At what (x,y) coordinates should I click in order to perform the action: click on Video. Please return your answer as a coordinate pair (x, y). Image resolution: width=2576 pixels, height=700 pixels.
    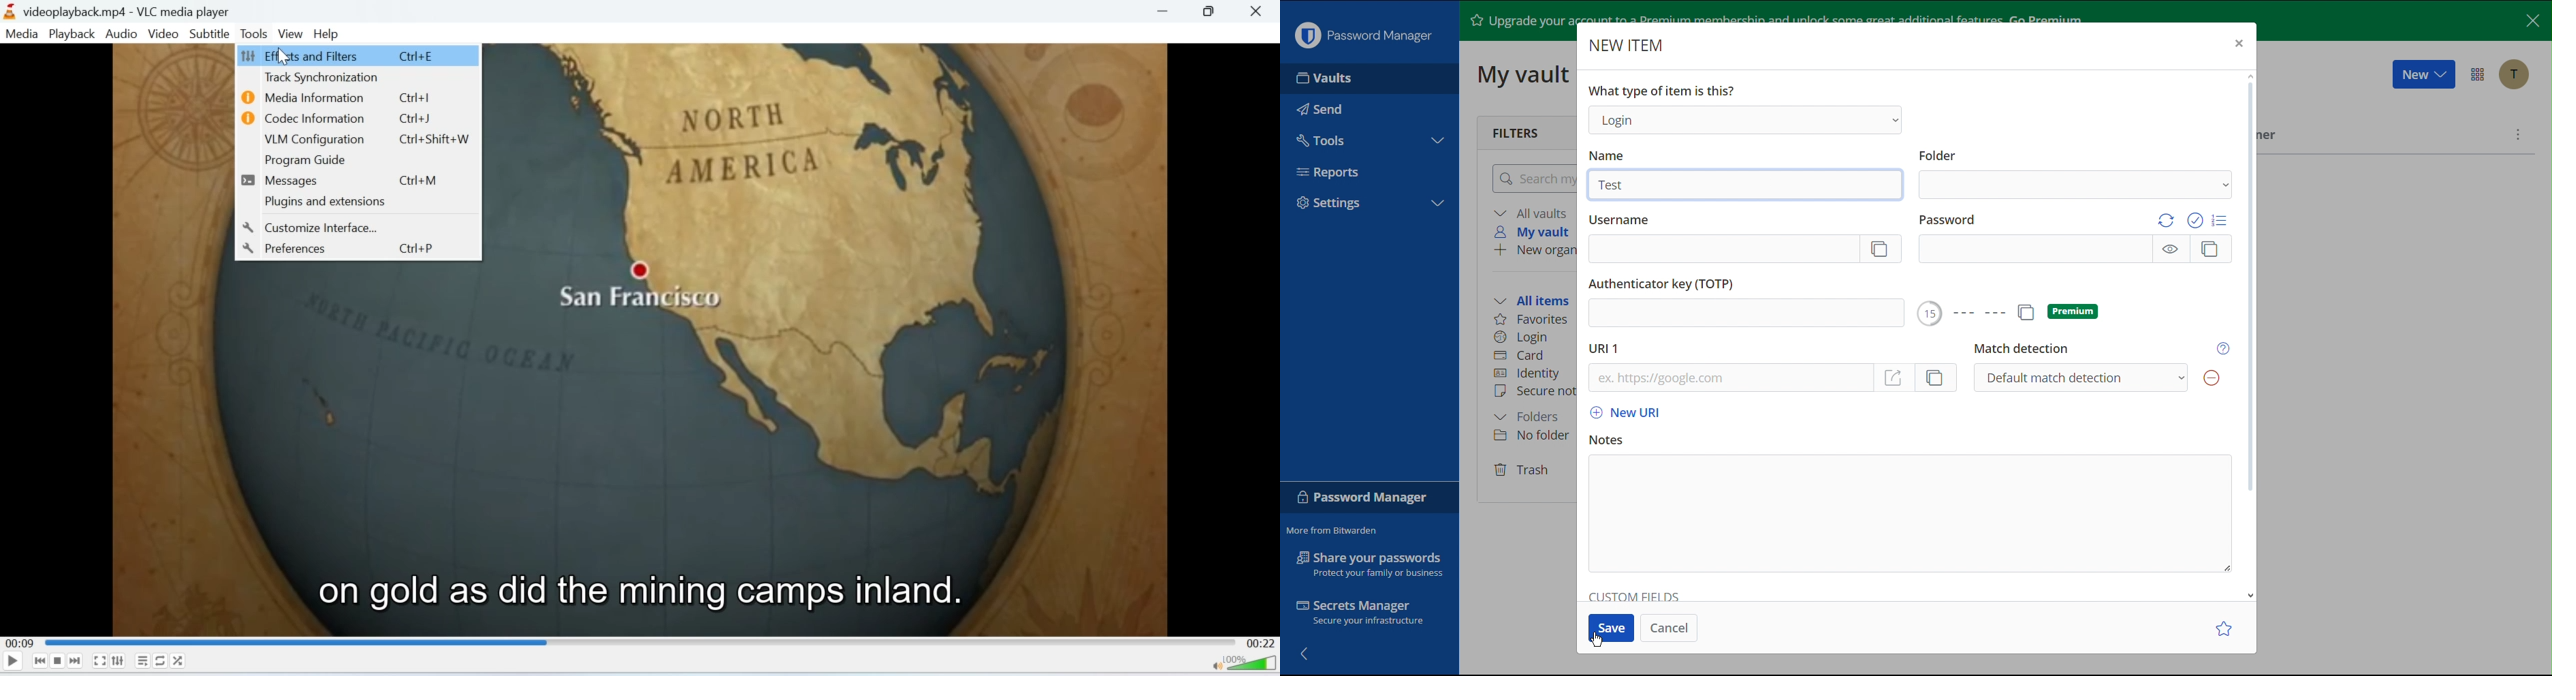
    Looking at the image, I should click on (165, 34).